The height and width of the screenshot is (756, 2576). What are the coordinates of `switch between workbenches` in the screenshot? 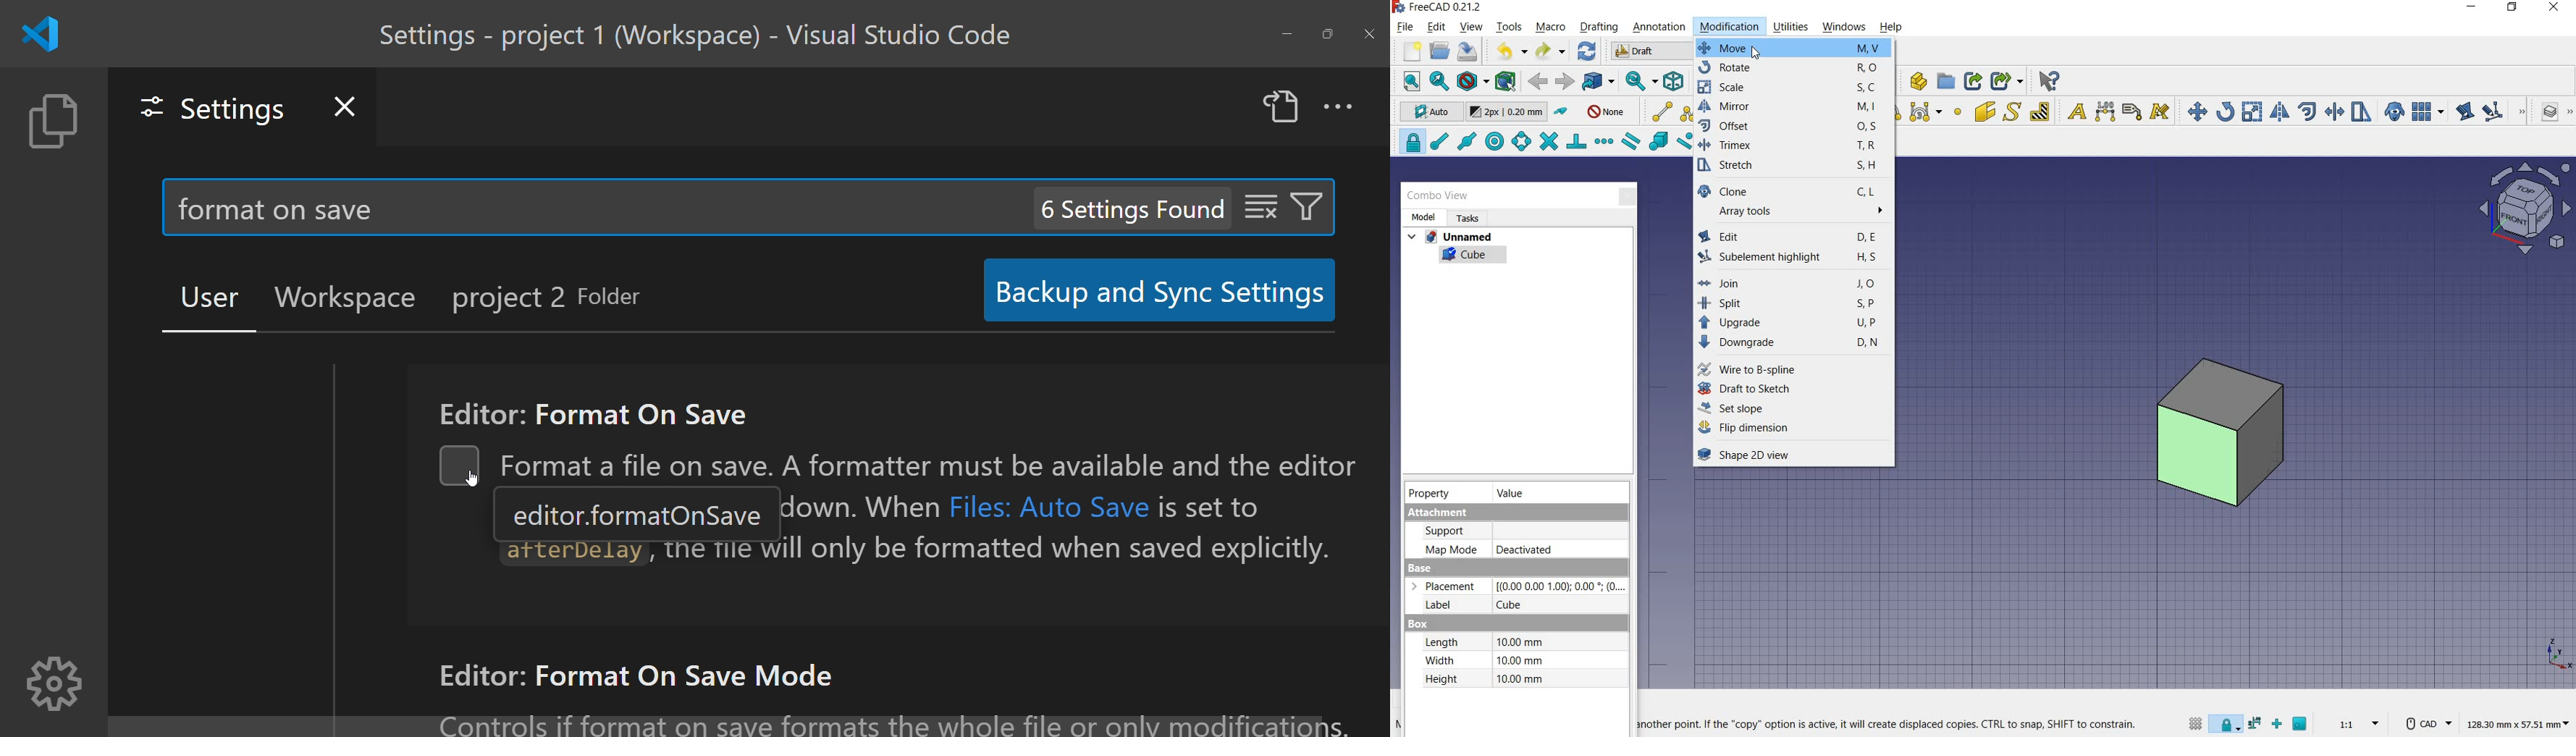 It's located at (1648, 52).